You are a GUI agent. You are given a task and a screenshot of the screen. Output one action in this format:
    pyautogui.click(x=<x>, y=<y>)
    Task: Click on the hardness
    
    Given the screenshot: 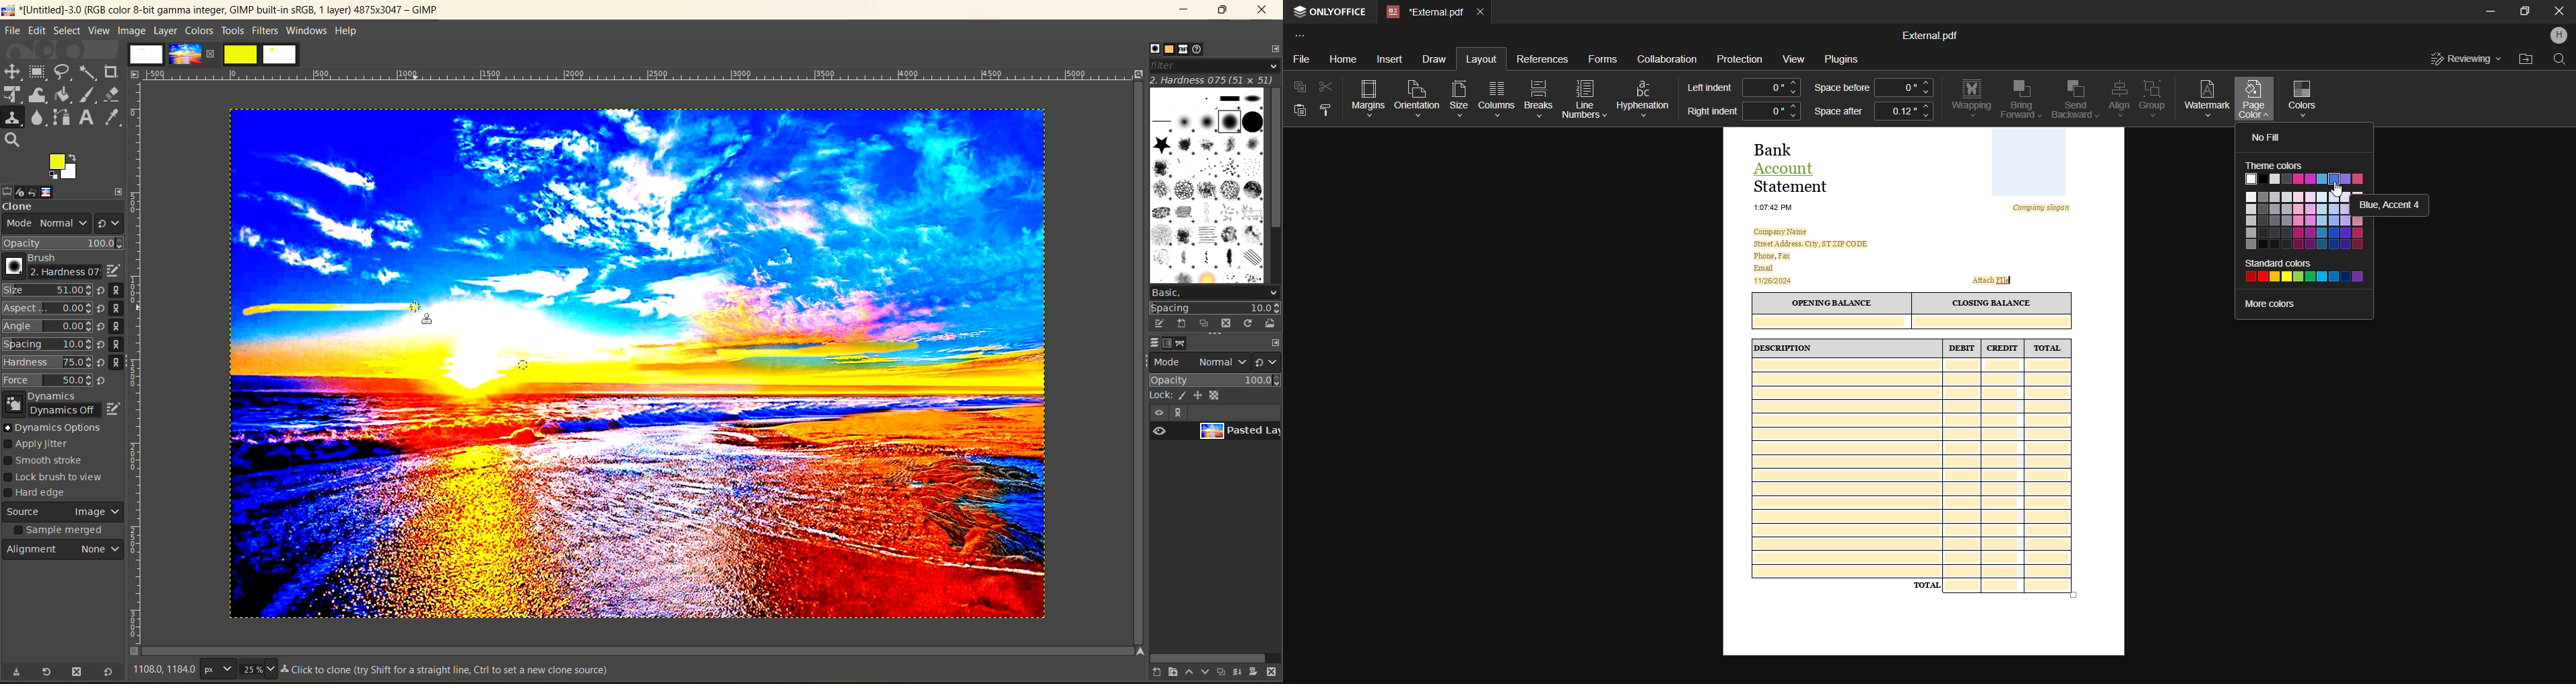 What is the action you would take?
    pyautogui.click(x=1212, y=79)
    